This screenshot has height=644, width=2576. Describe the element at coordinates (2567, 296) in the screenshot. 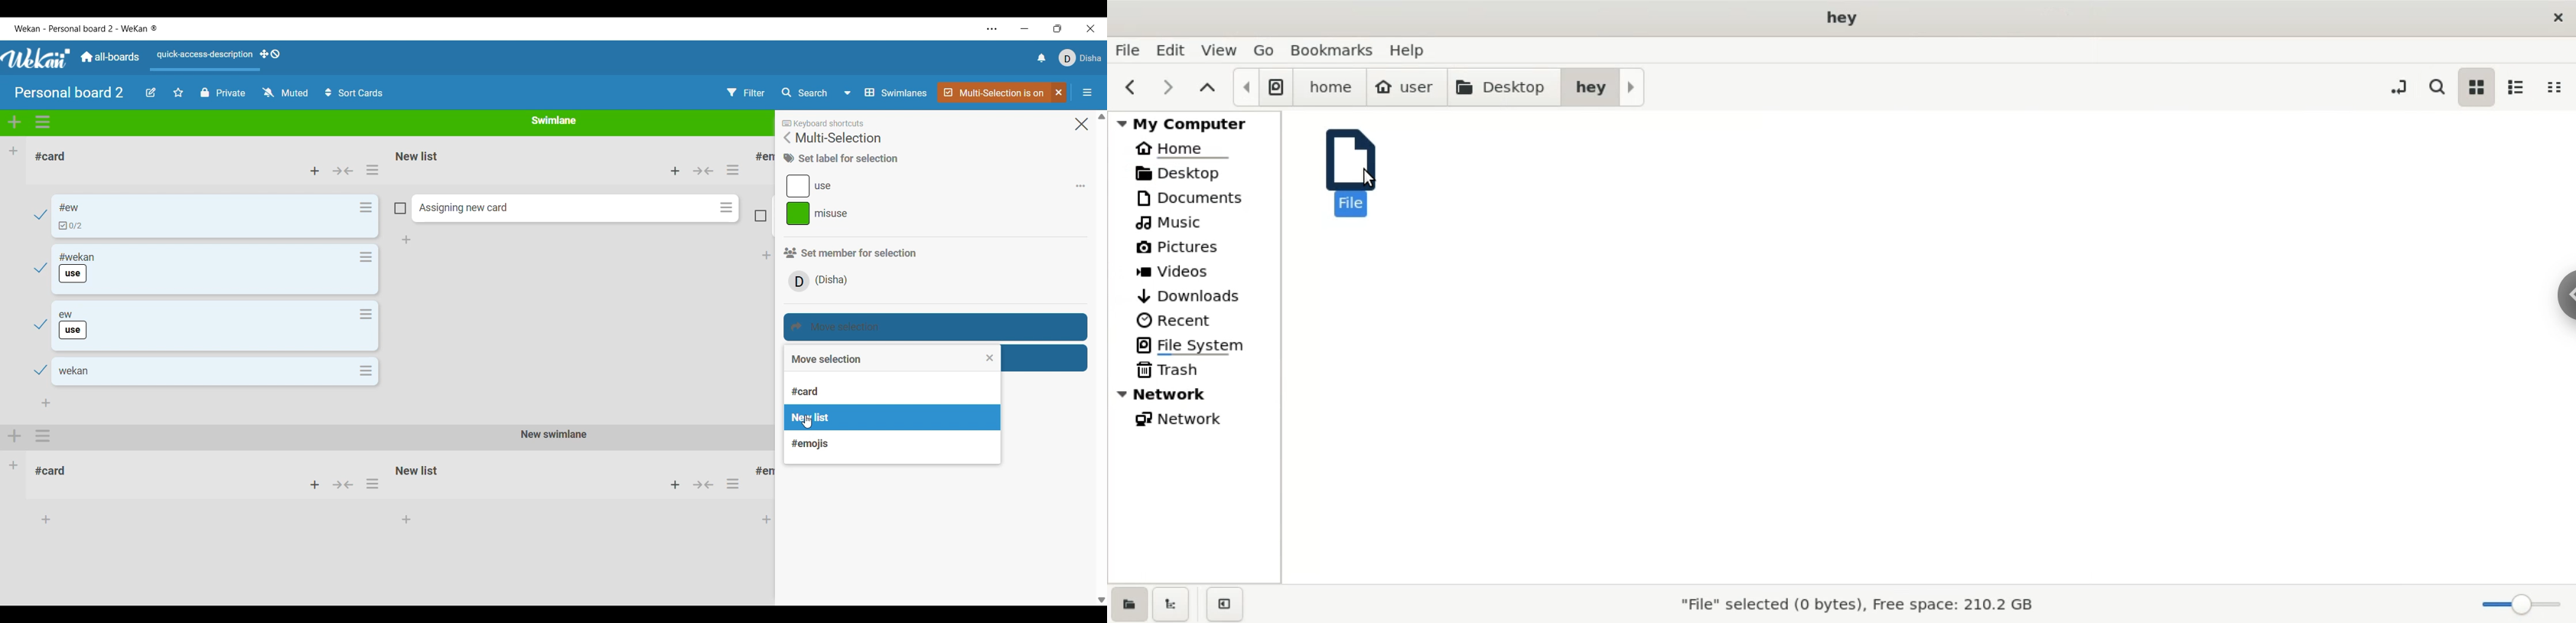

I see `sidebar` at that location.